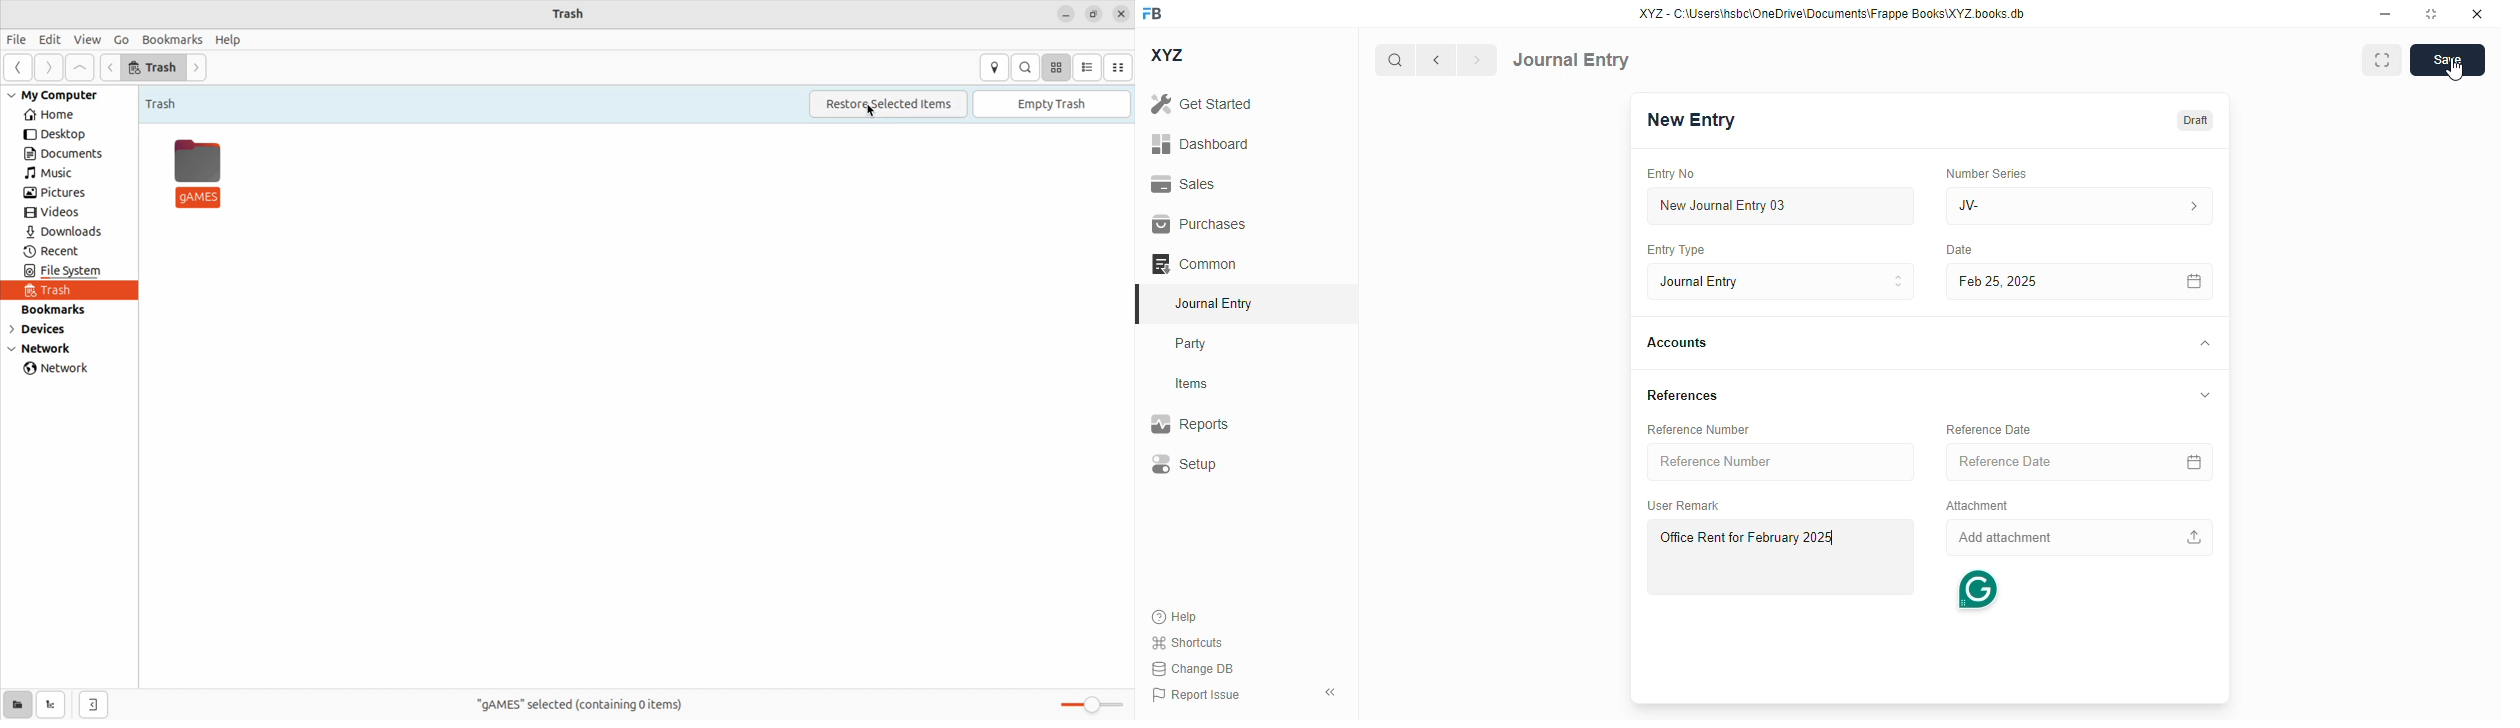  I want to click on reference data, so click(1989, 429).